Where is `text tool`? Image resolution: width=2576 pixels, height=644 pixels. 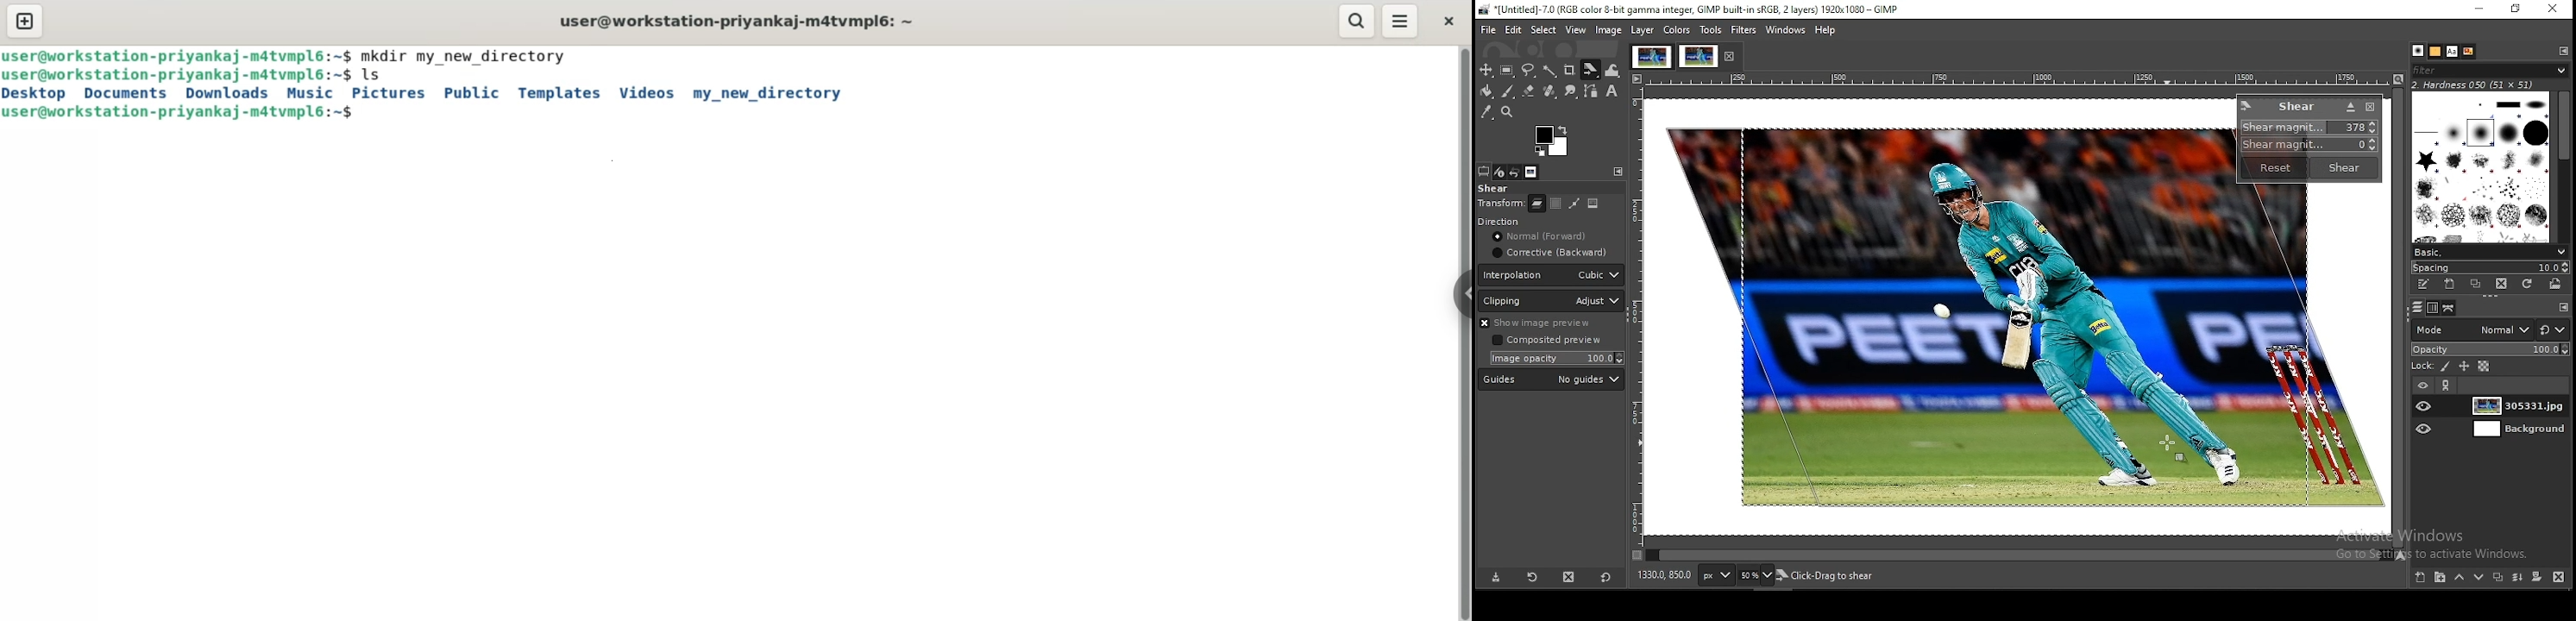 text tool is located at coordinates (1613, 91).